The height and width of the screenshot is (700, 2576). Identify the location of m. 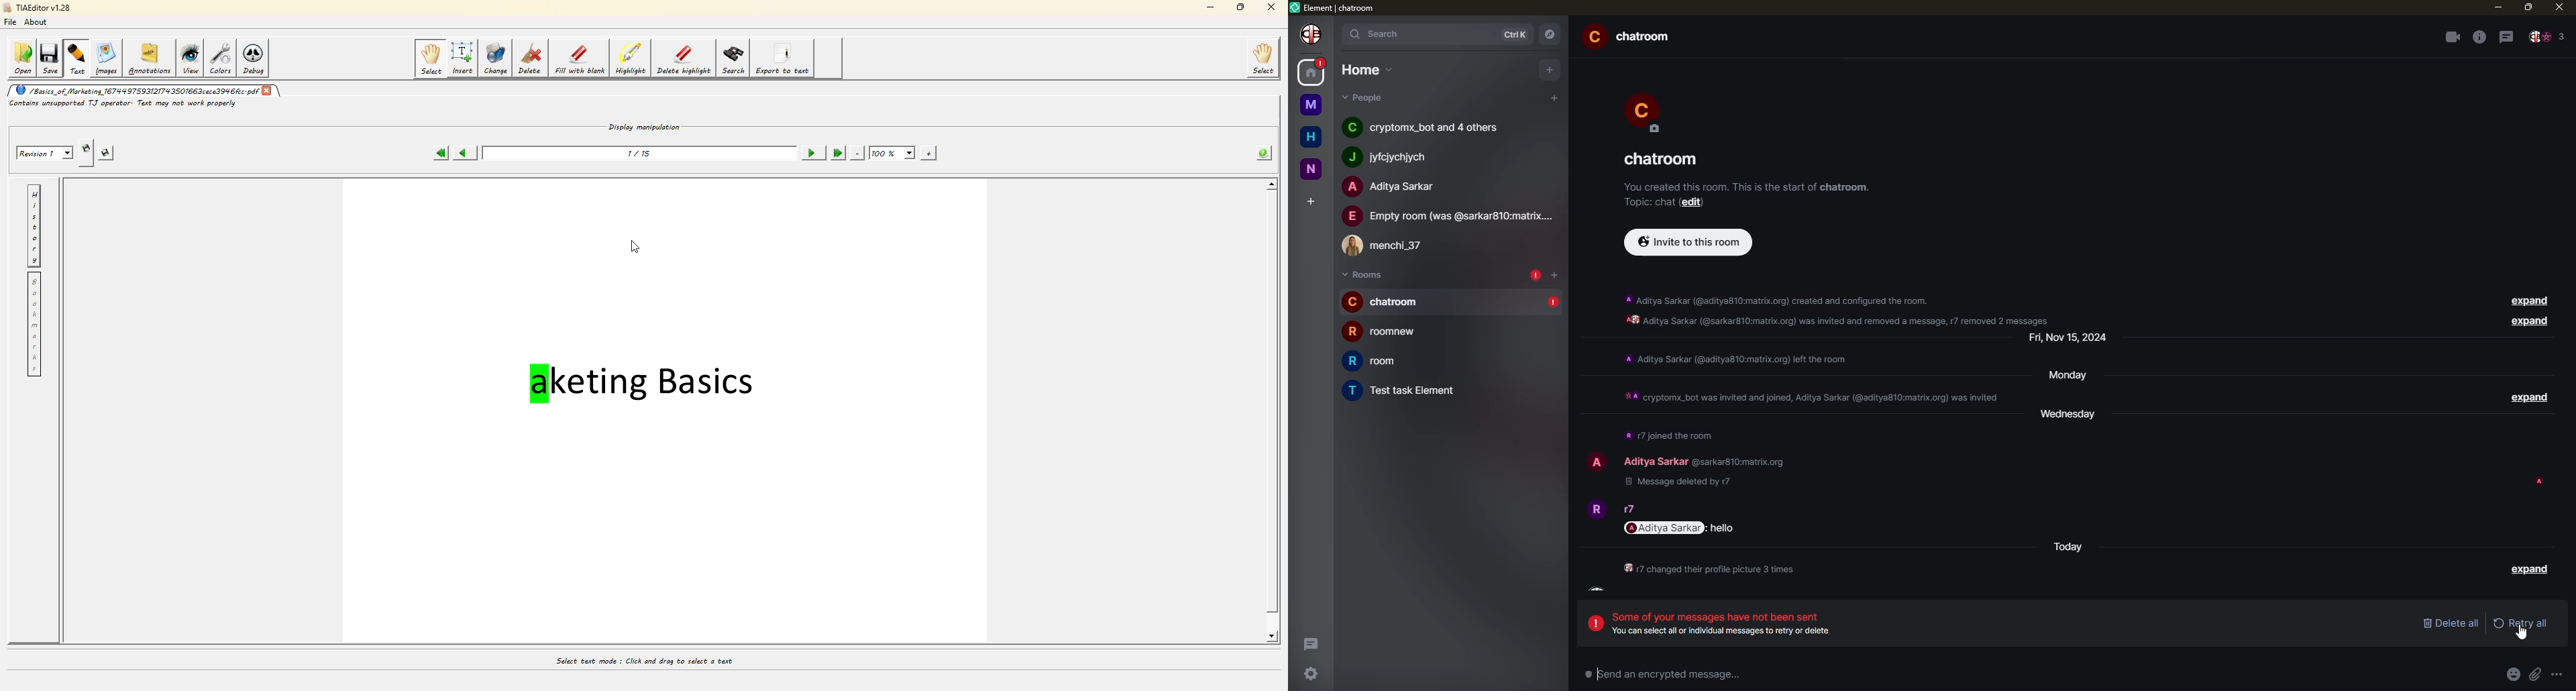
(1311, 104).